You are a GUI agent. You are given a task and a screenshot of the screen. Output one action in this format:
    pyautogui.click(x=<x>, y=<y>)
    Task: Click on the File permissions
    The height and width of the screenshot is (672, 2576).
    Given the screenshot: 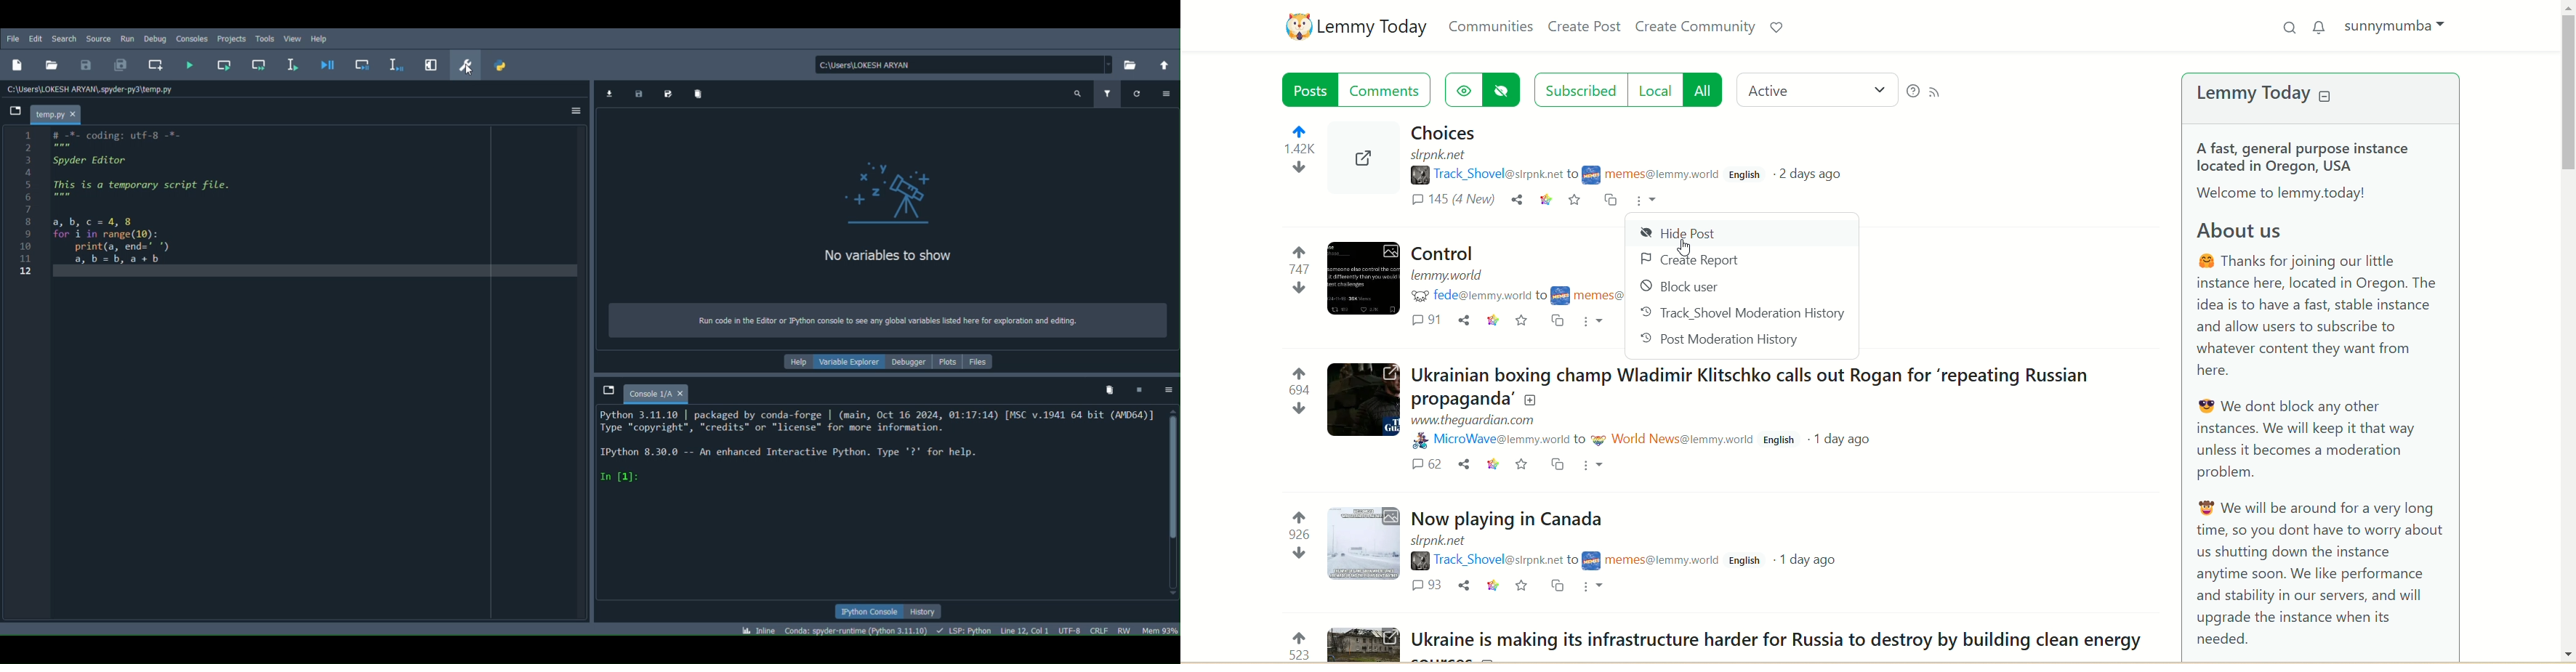 What is the action you would take?
    pyautogui.click(x=1126, y=630)
    